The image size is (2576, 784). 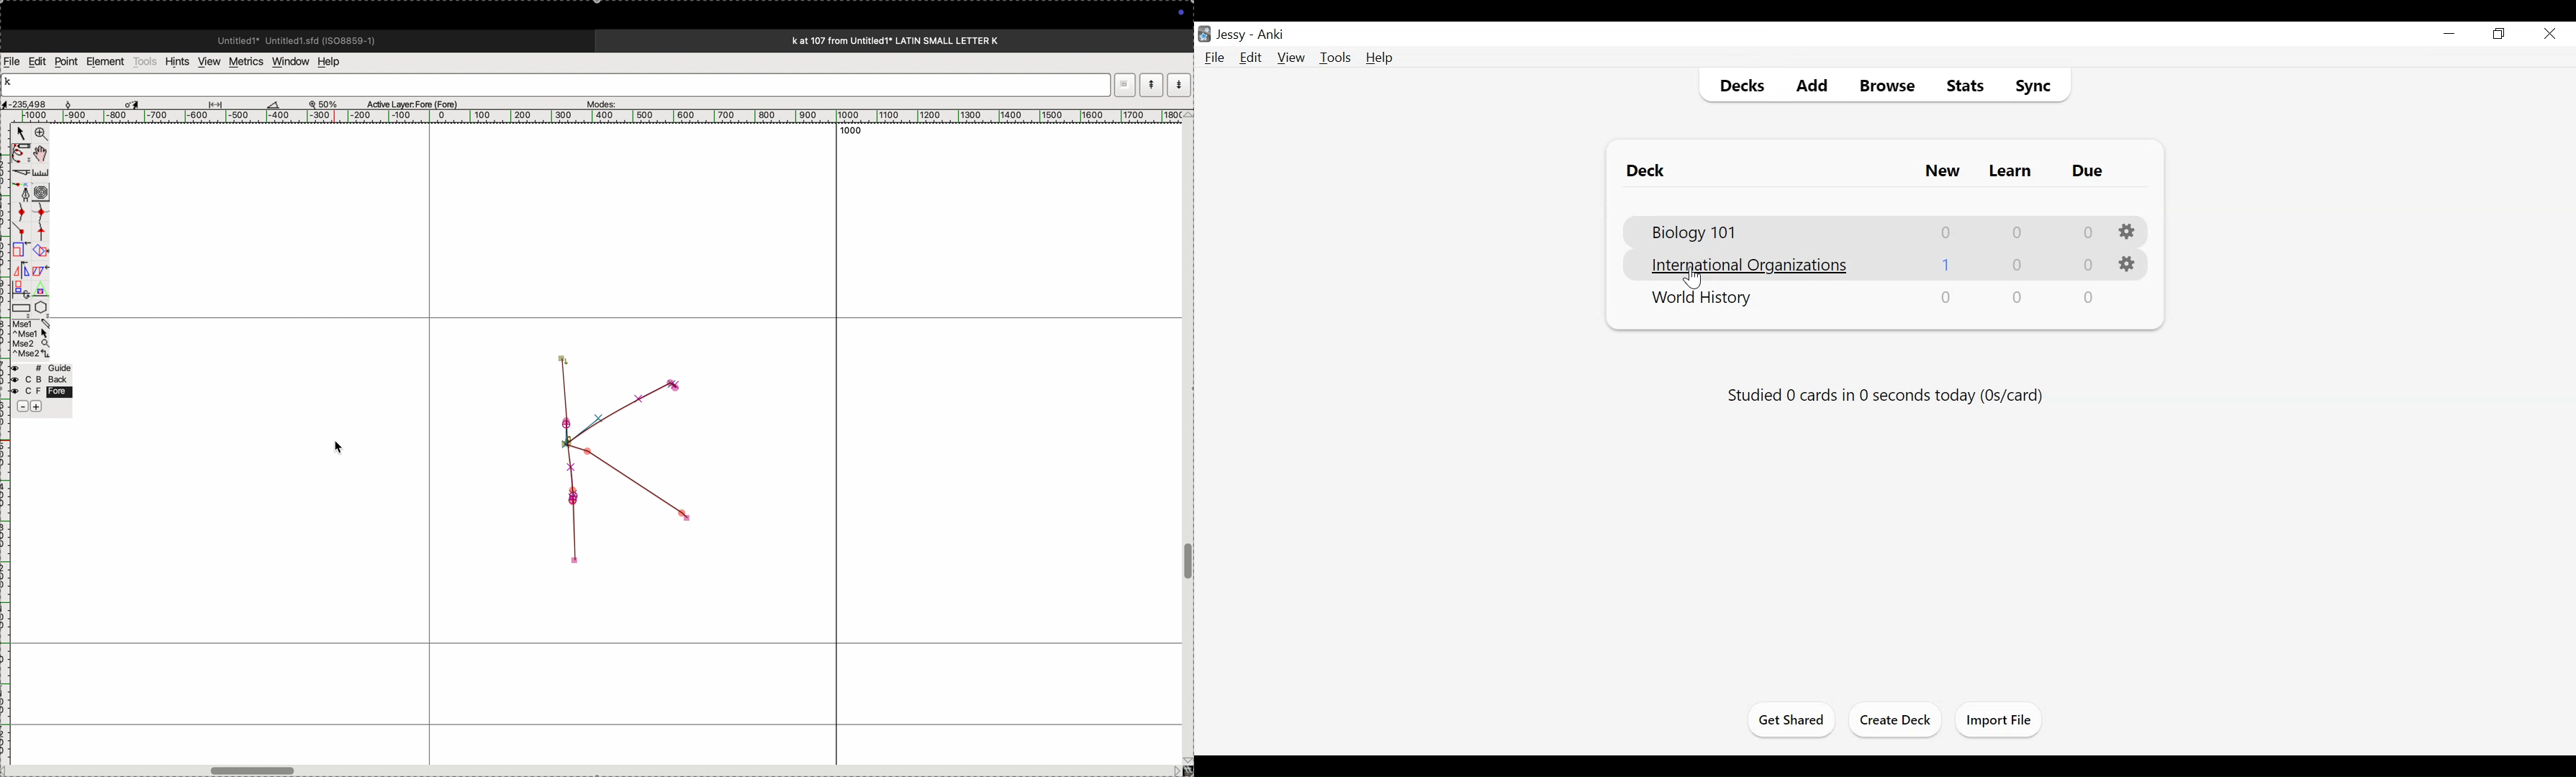 I want to click on cursor, so click(x=20, y=135).